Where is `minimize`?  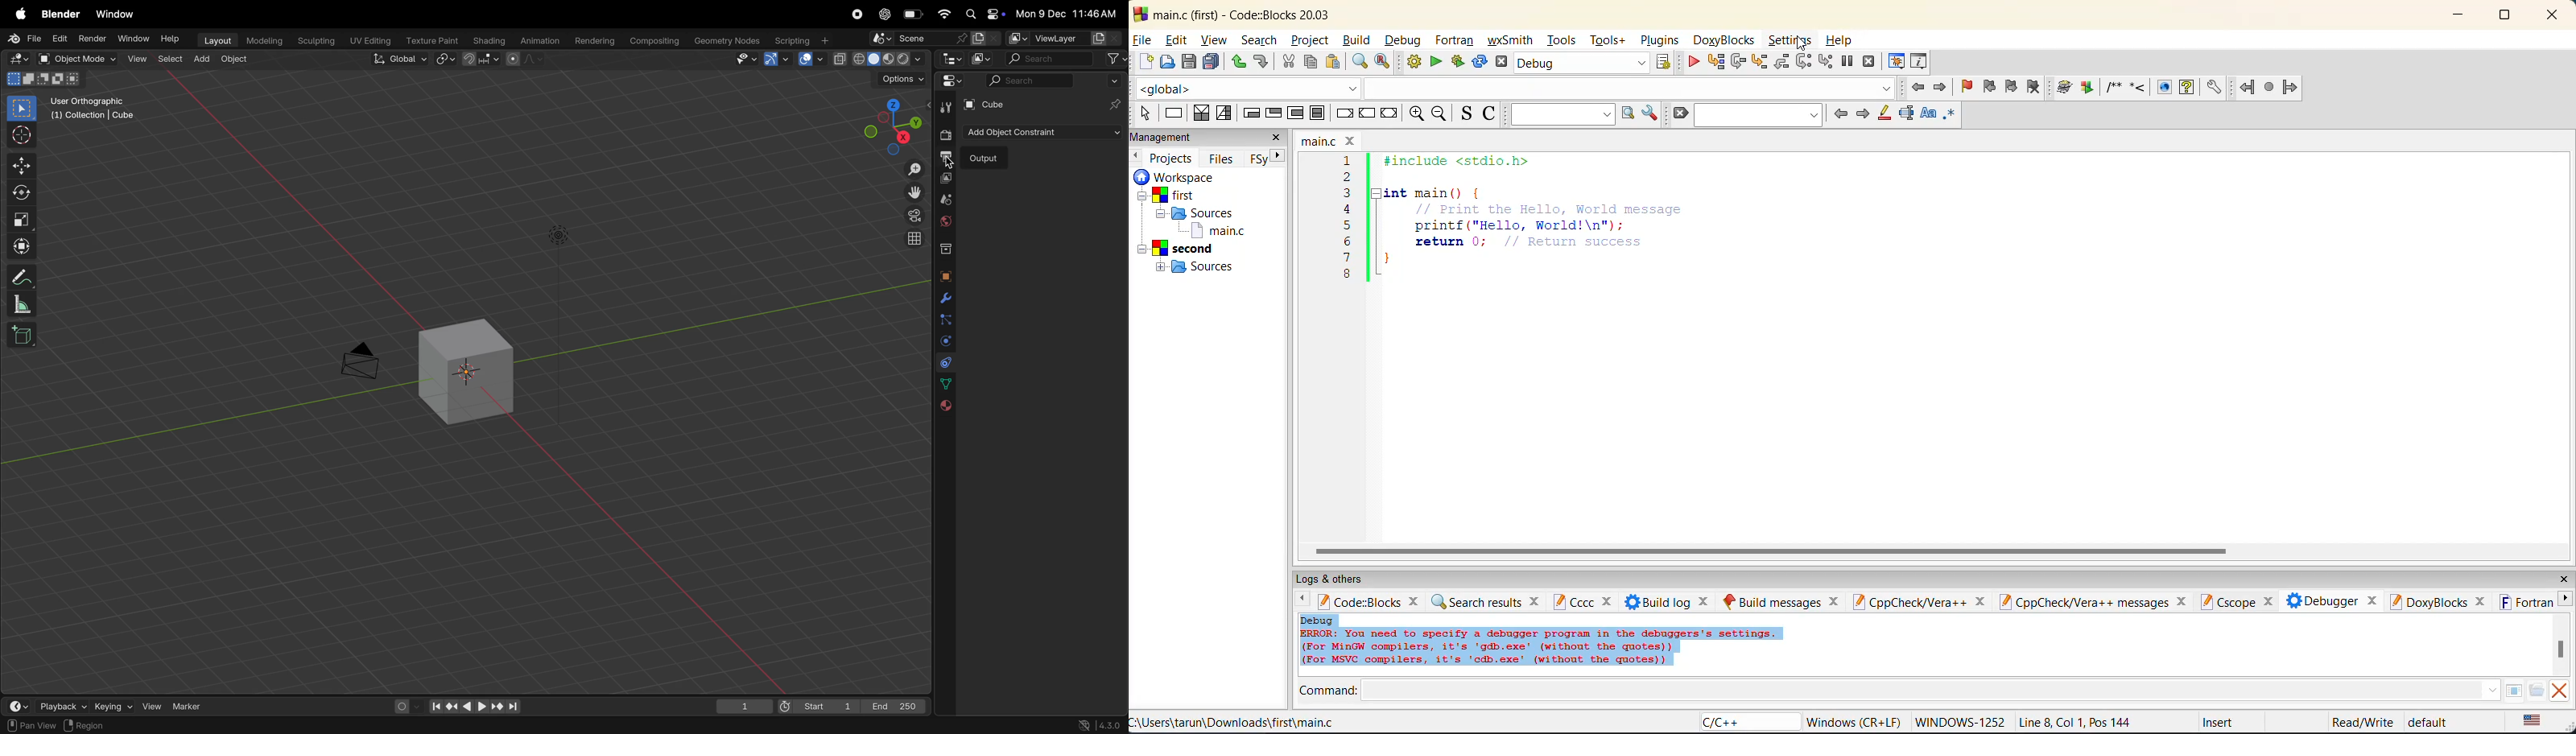 minimize is located at coordinates (2459, 14).